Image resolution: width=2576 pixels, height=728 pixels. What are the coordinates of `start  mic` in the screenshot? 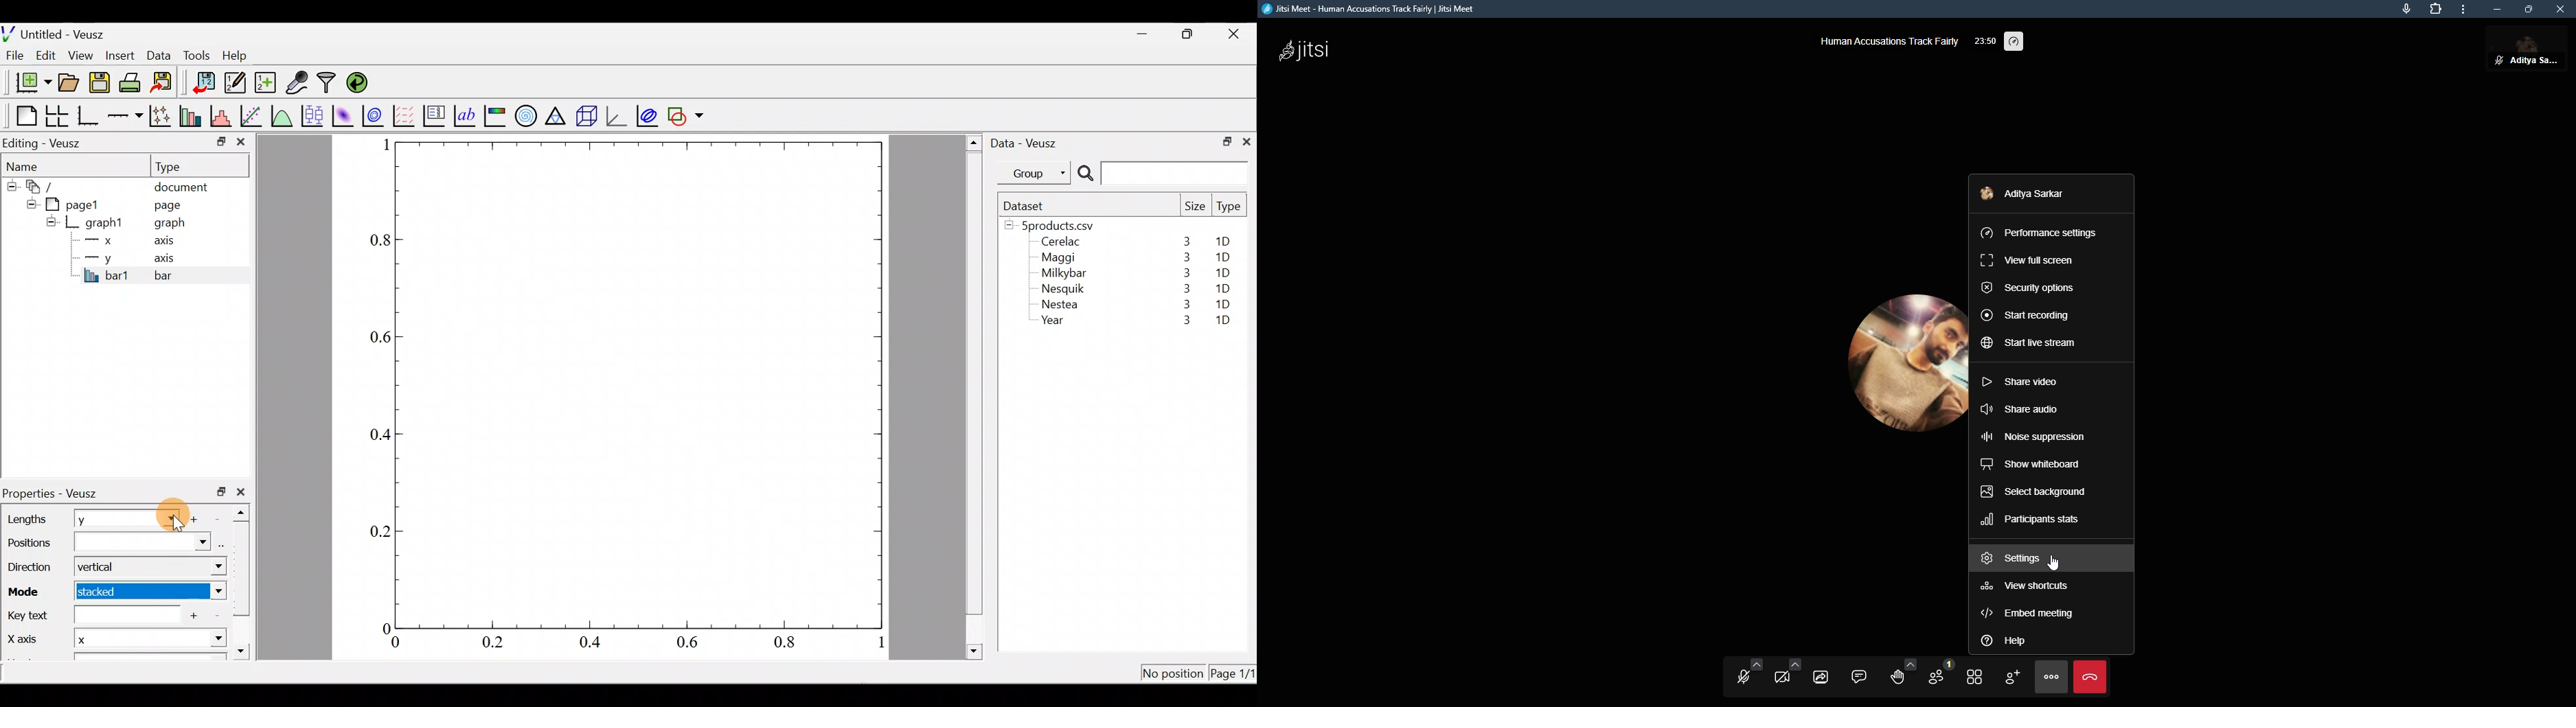 It's located at (1740, 675).